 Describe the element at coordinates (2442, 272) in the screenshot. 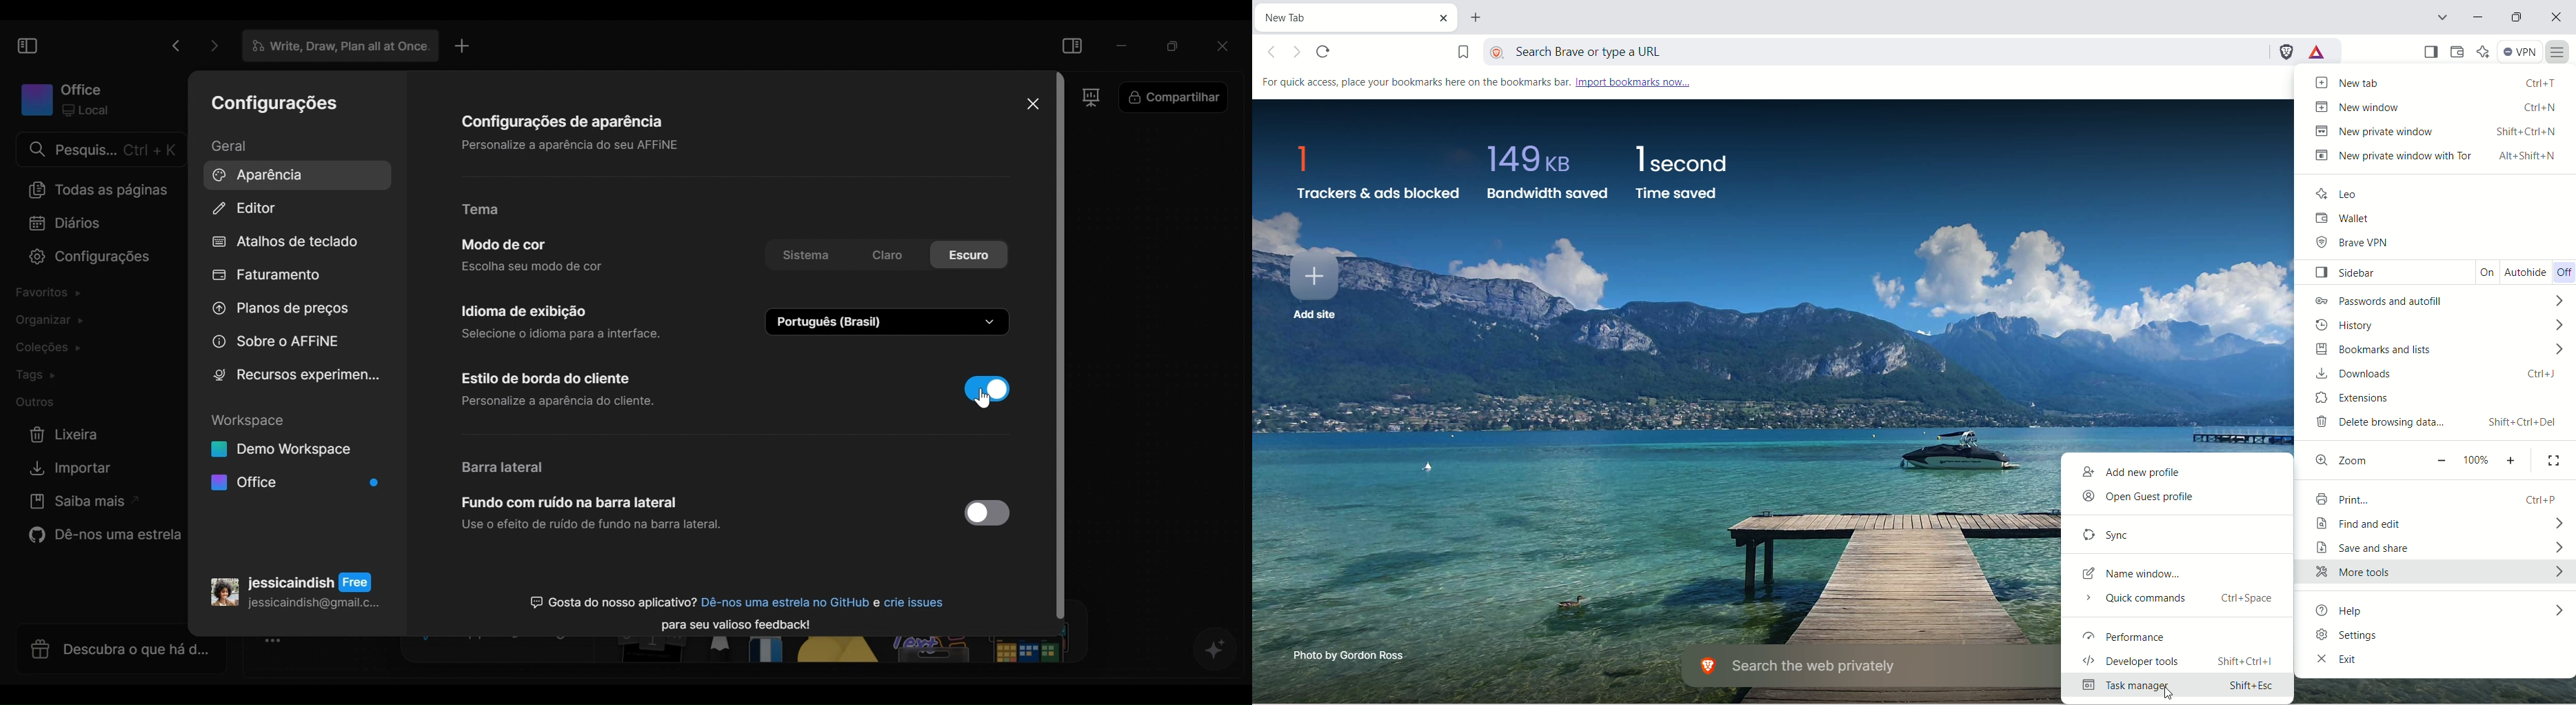

I see `sidebar` at that location.